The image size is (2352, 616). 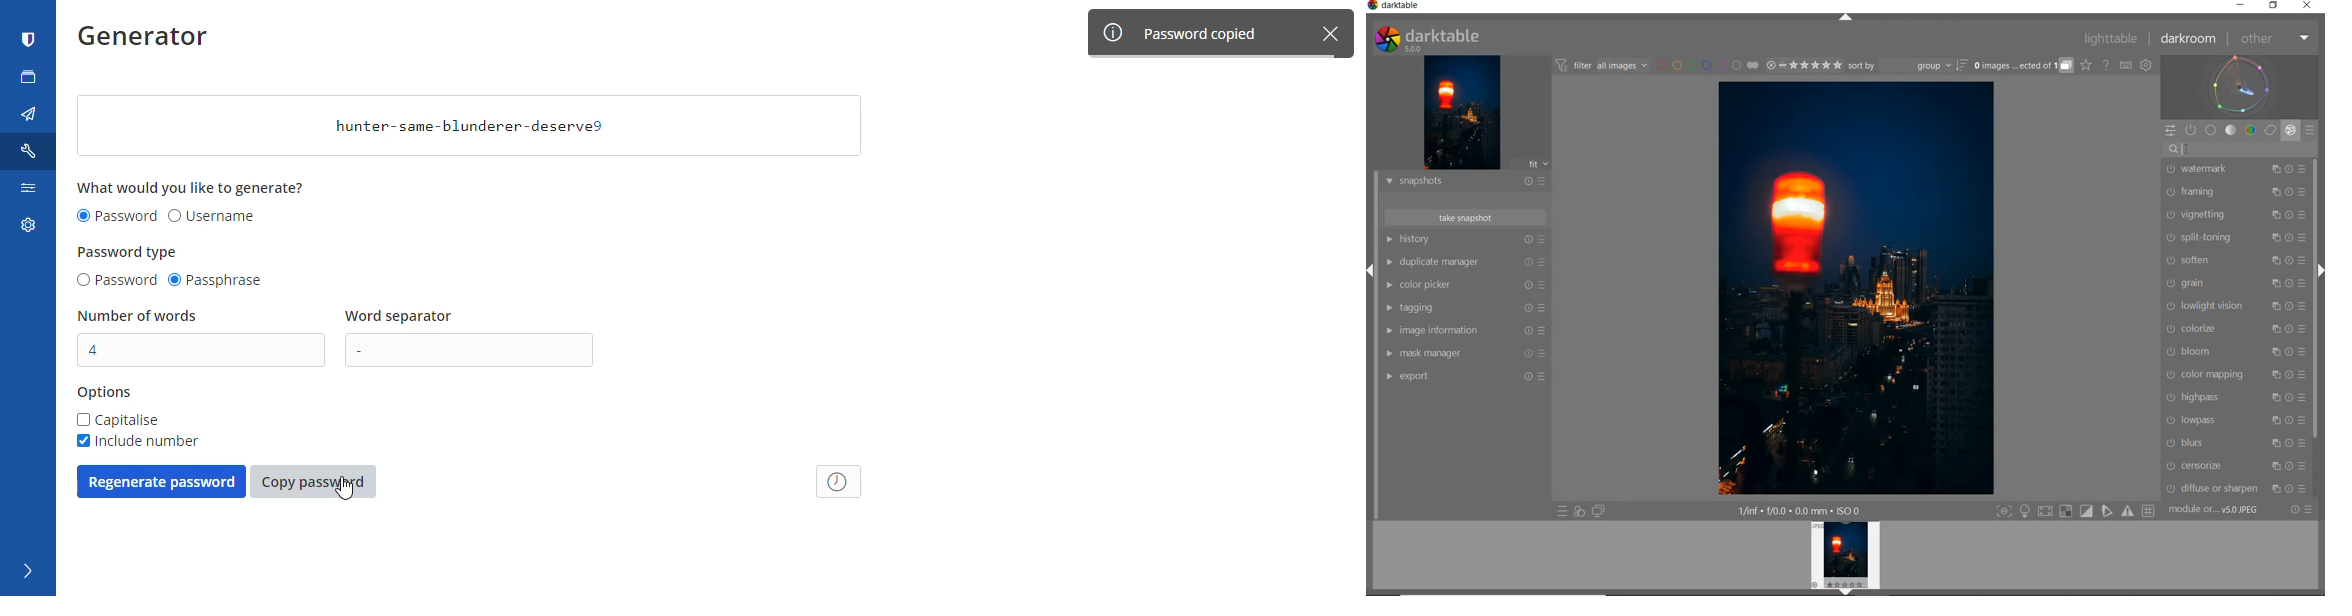 What do you see at coordinates (1526, 376) in the screenshot?
I see `Reset` at bounding box center [1526, 376].